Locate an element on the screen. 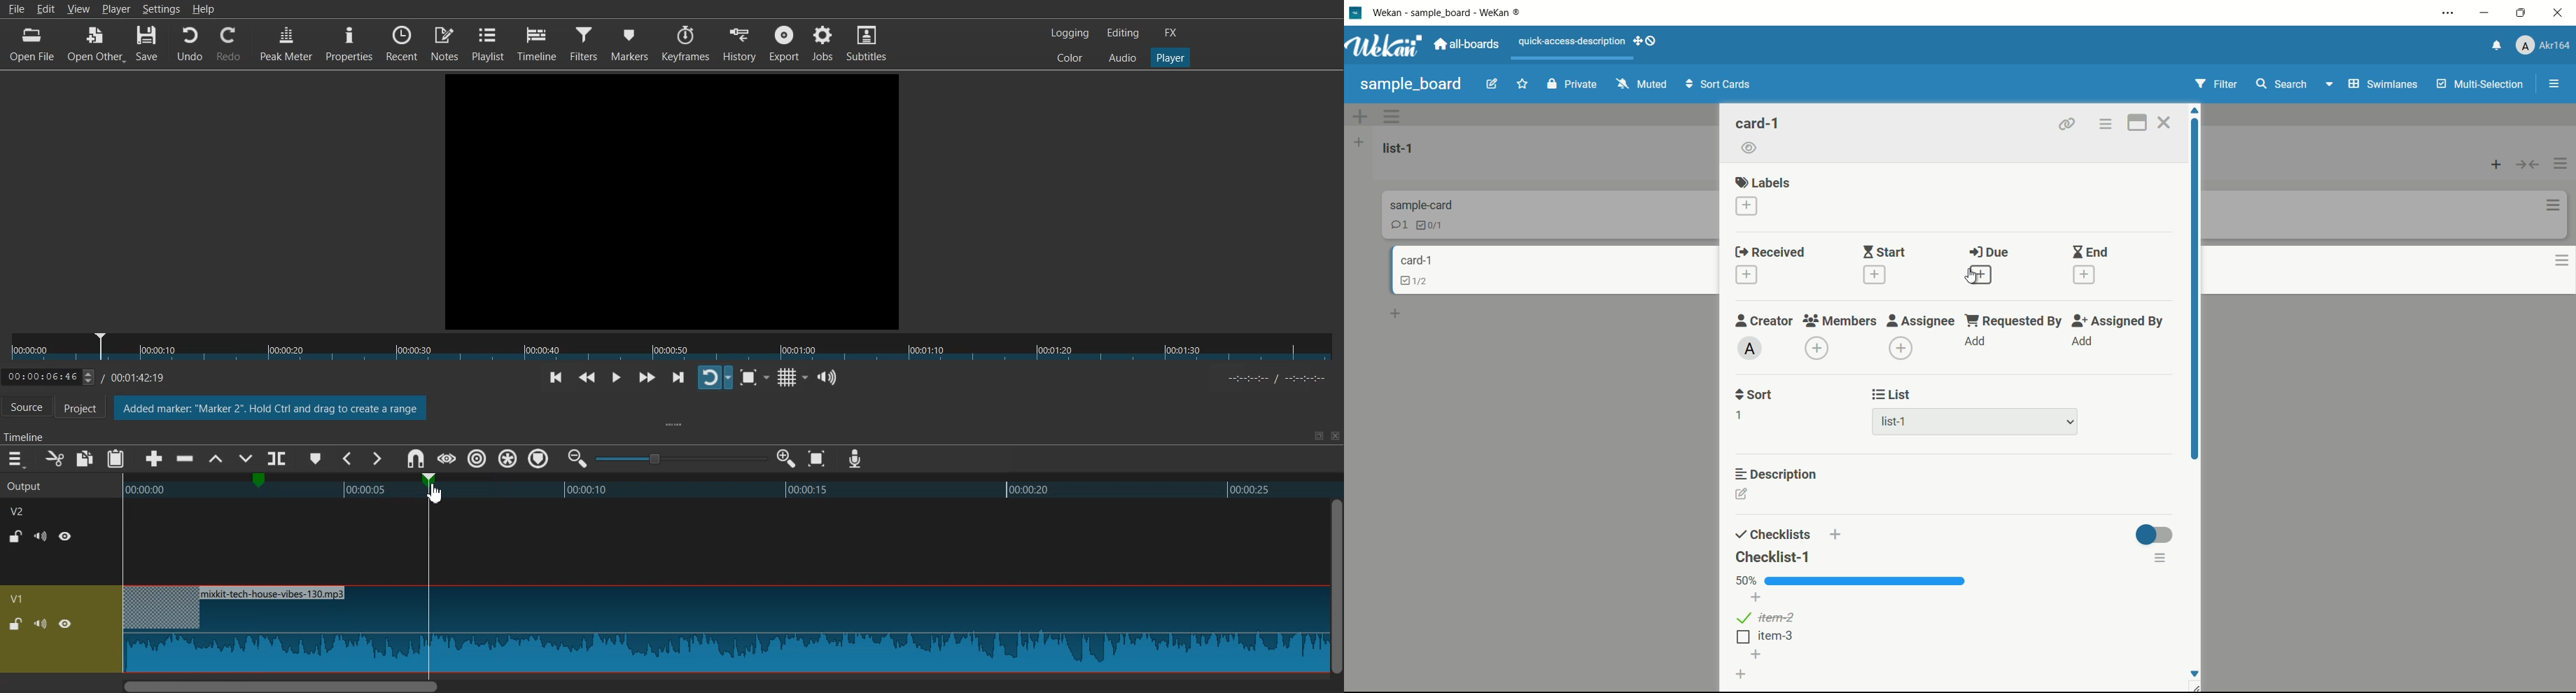 This screenshot has height=700, width=2576. Markers is located at coordinates (630, 43).